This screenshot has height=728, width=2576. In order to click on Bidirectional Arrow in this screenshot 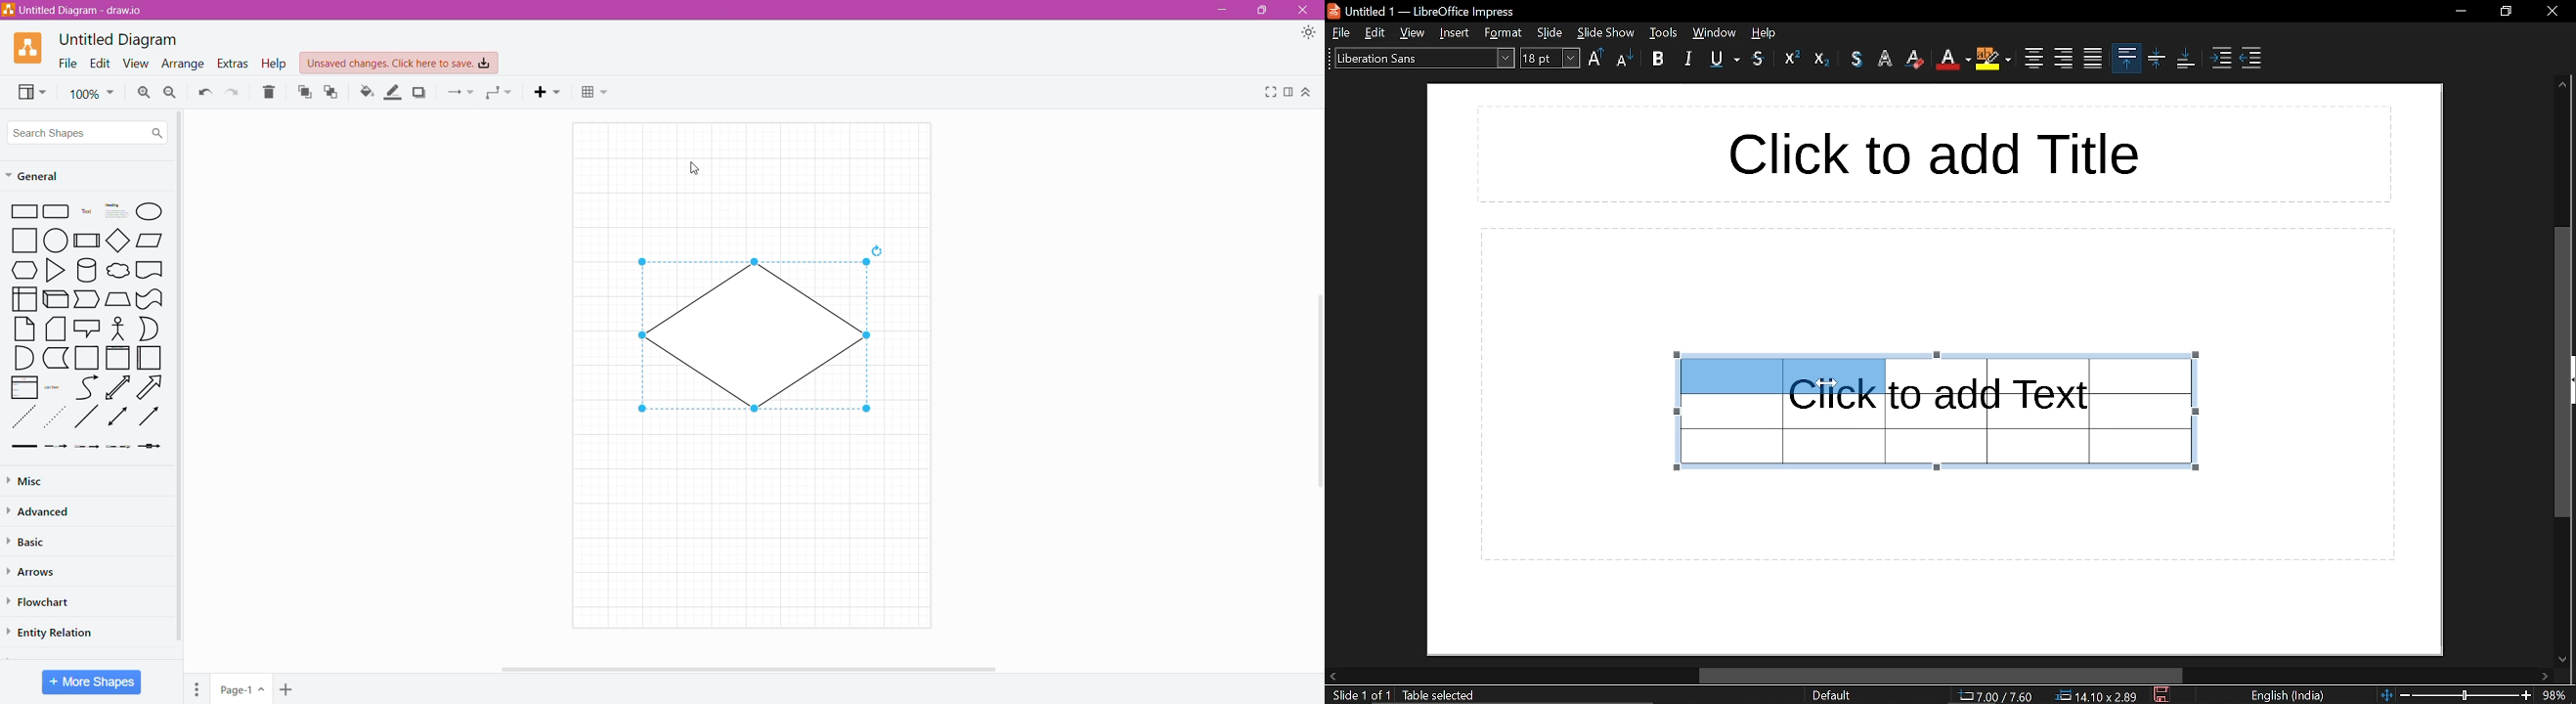, I will do `click(119, 387)`.